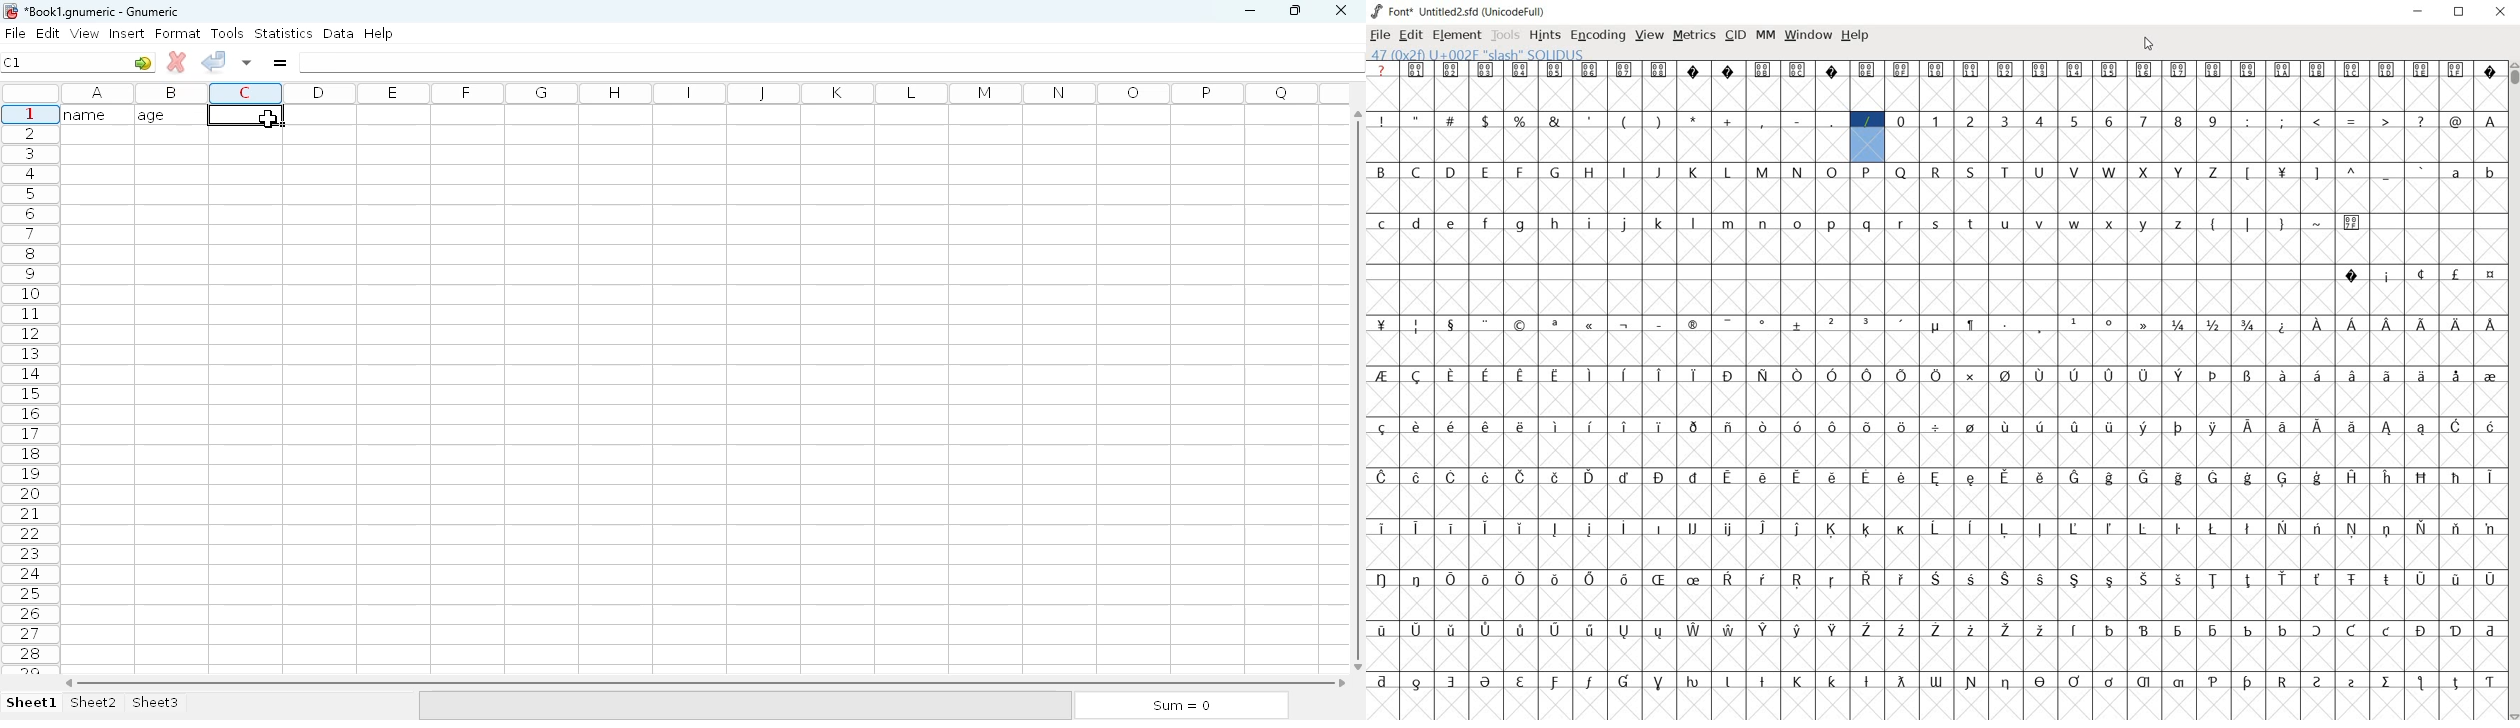 This screenshot has height=728, width=2520. I want to click on glyph, so click(1935, 579).